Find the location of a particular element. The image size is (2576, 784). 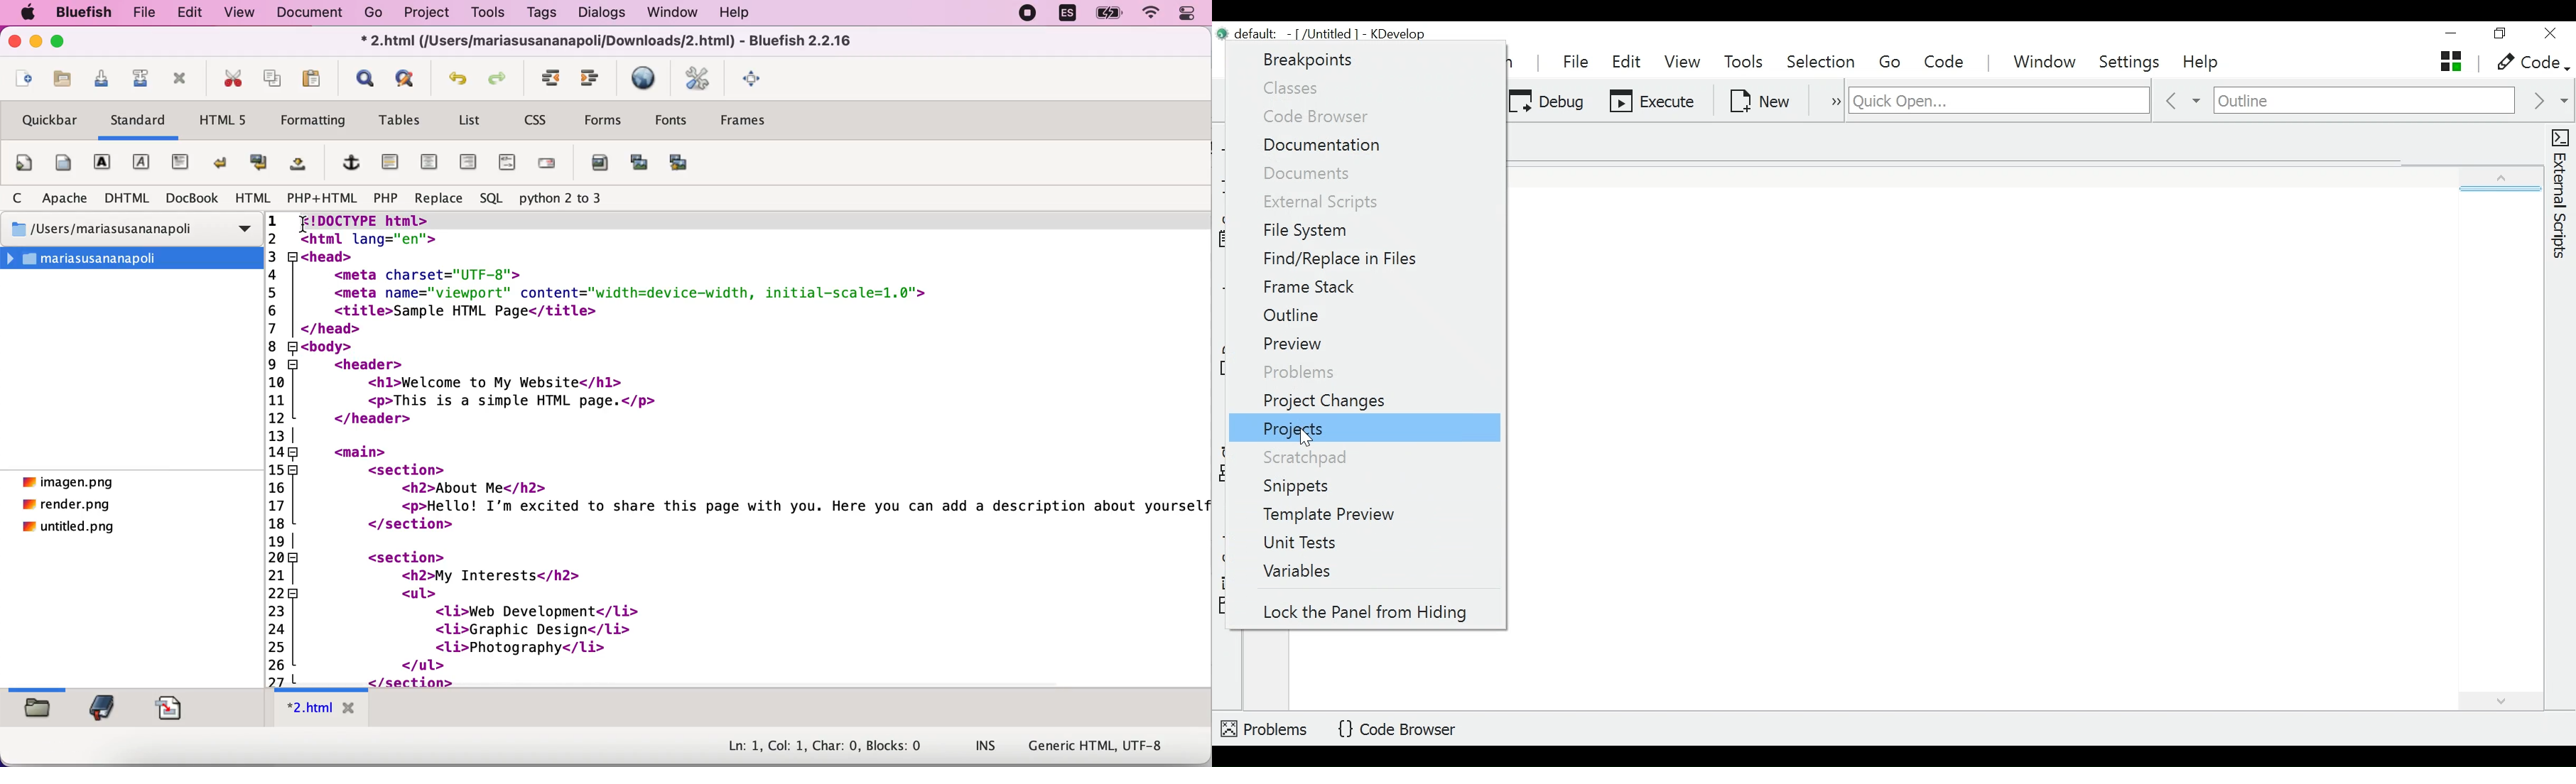

filebrowser is located at coordinates (38, 713).